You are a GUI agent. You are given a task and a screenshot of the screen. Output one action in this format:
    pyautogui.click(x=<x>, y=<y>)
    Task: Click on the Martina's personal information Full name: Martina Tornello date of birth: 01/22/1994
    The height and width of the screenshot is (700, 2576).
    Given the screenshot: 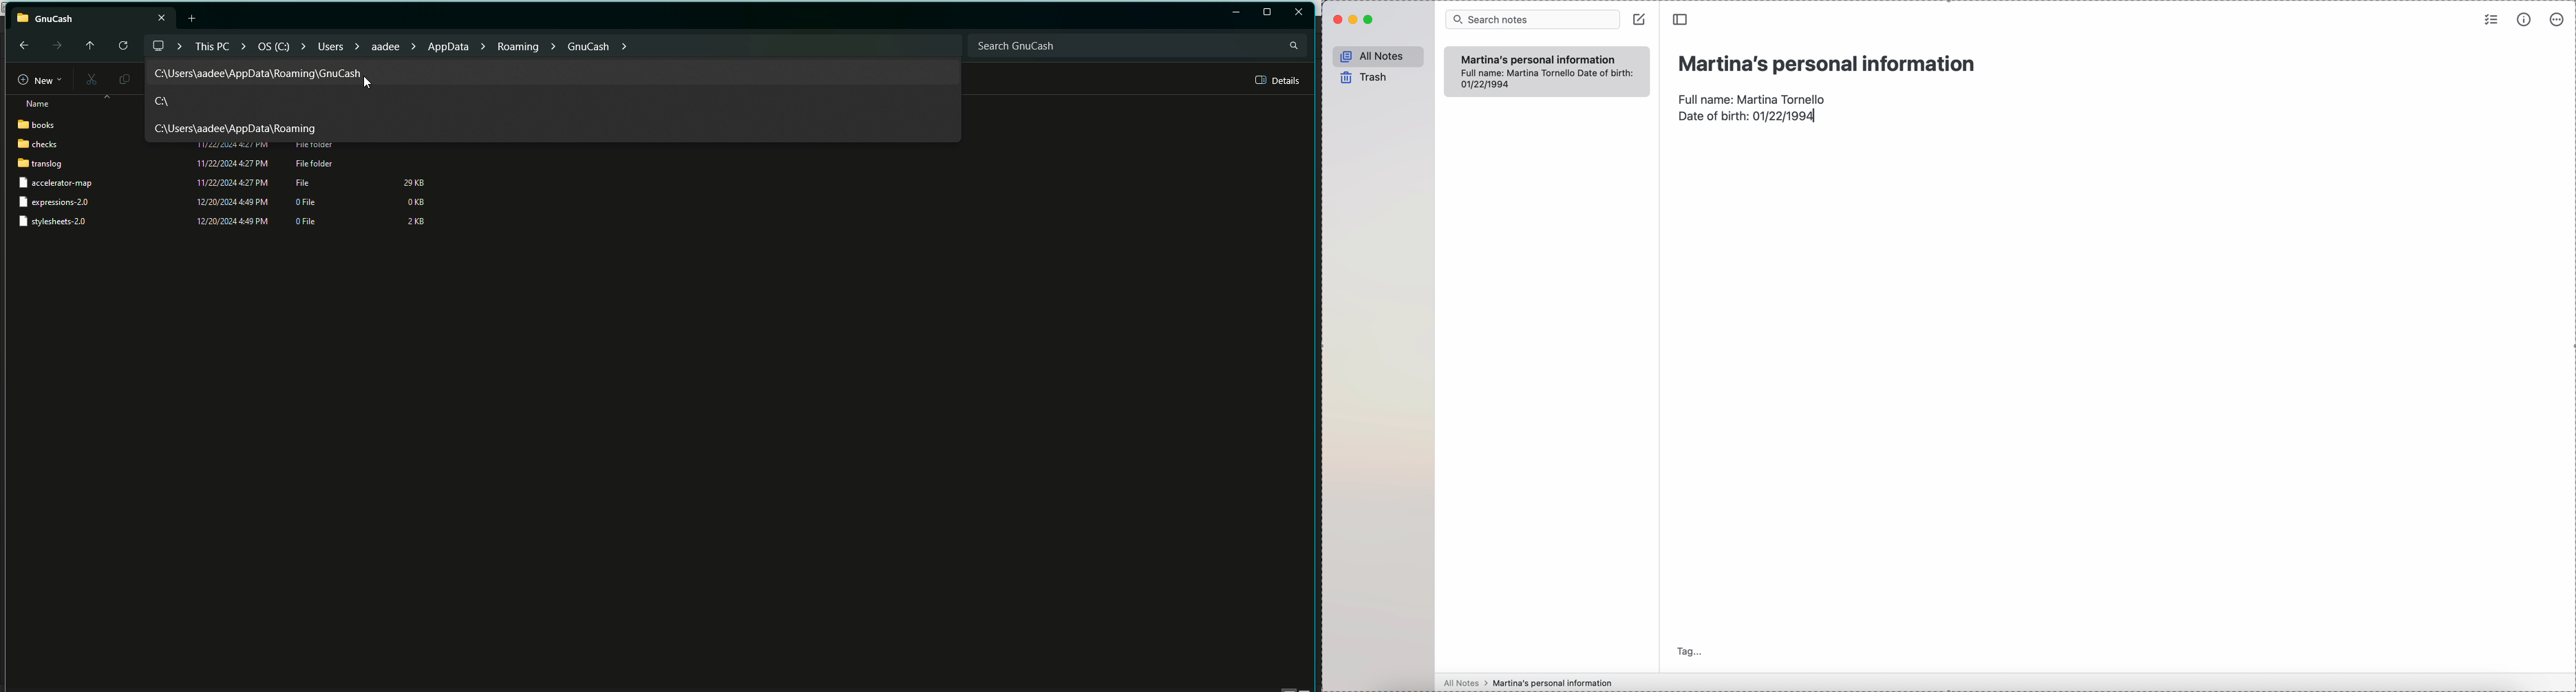 What is the action you would take?
    pyautogui.click(x=1547, y=71)
    